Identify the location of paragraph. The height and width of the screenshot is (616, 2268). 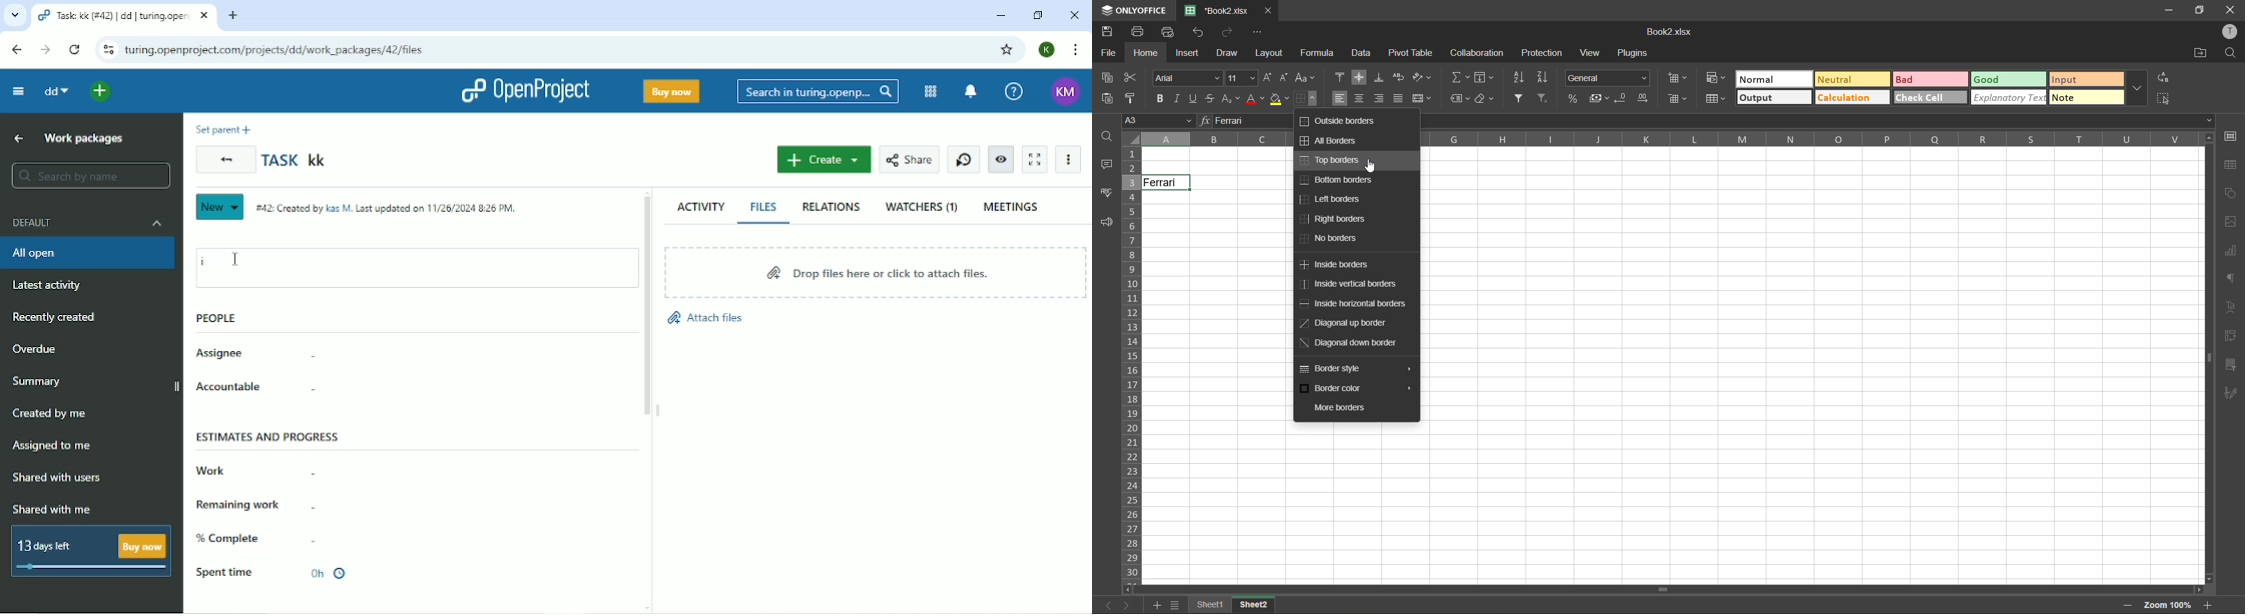
(2229, 280).